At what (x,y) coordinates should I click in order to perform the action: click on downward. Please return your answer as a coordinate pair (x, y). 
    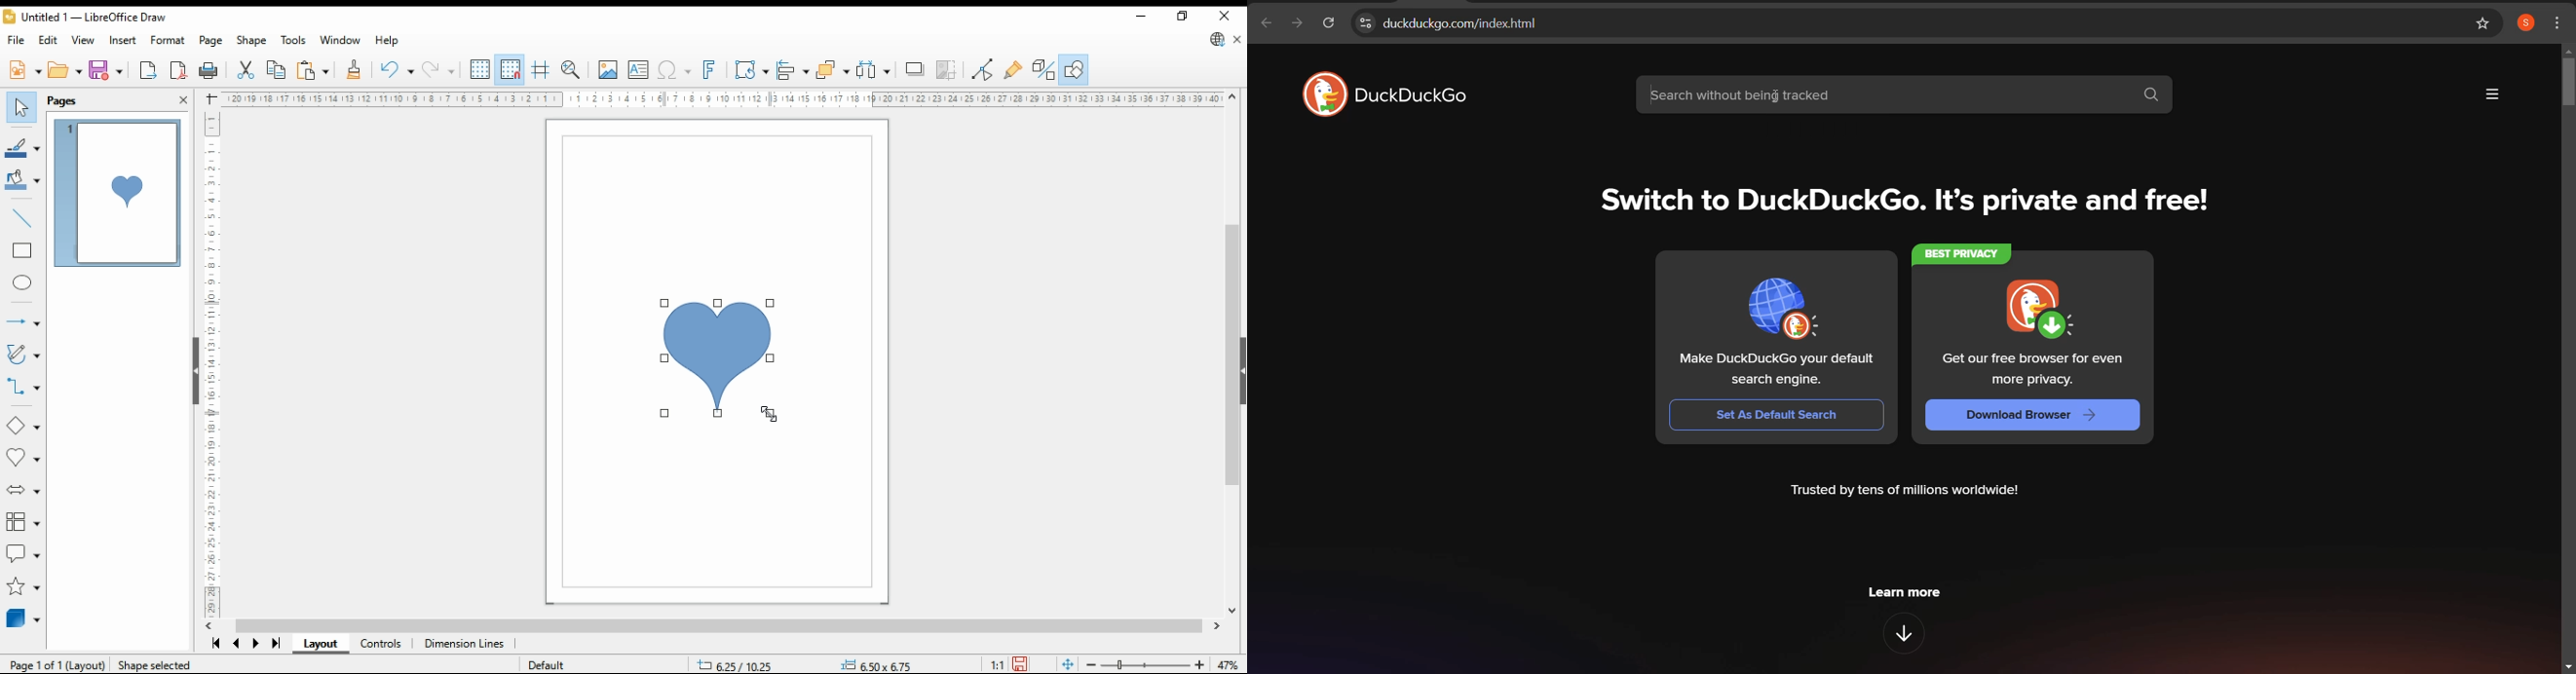
    Looking at the image, I should click on (1910, 635).